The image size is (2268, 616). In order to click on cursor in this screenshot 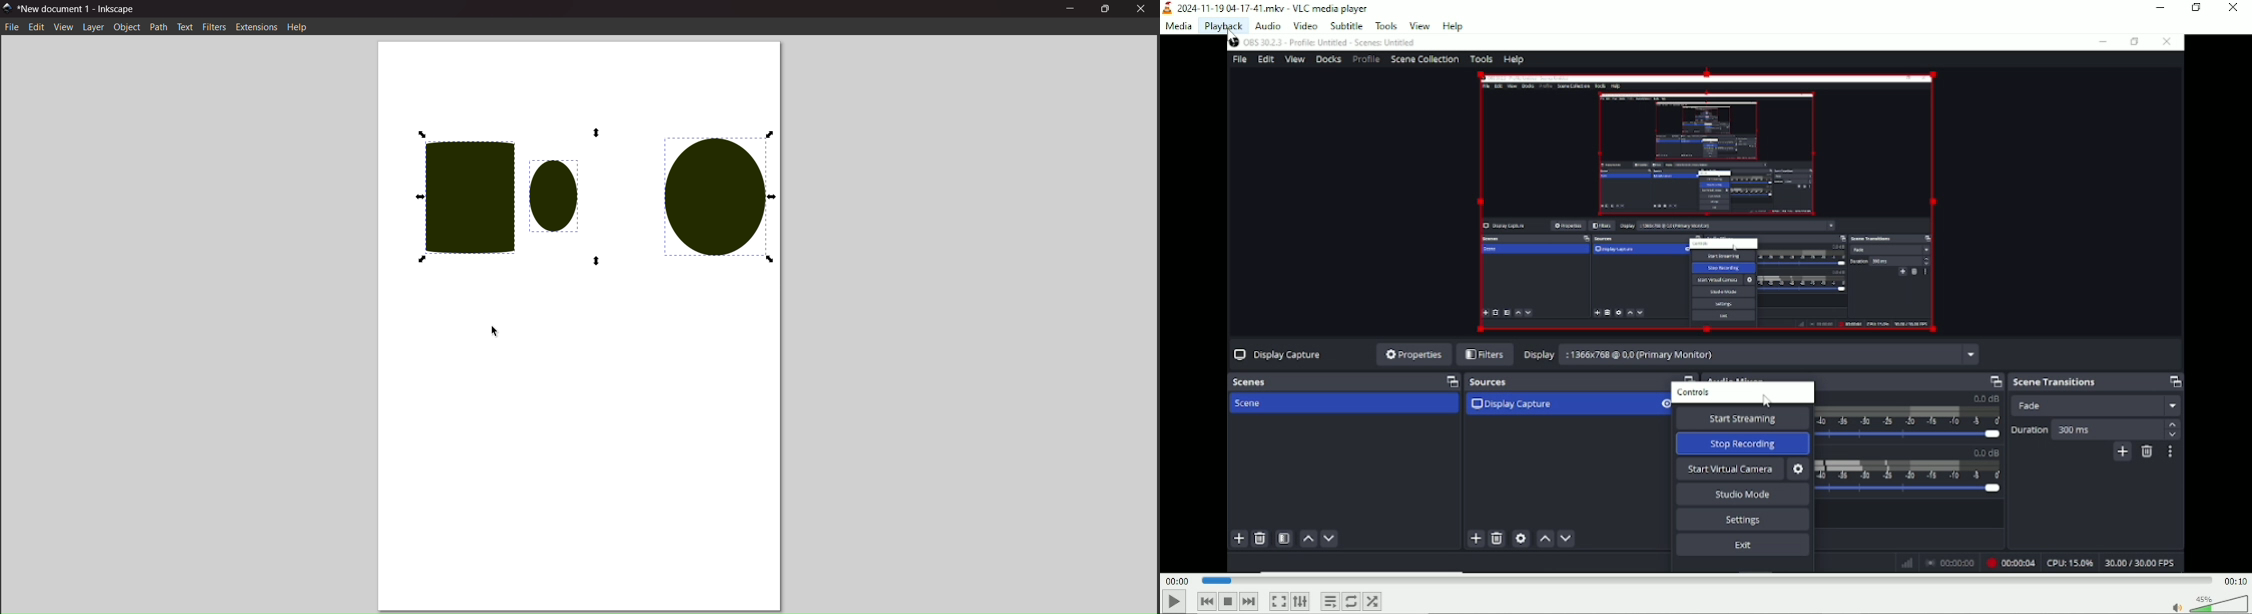, I will do `click(499, 329)`.